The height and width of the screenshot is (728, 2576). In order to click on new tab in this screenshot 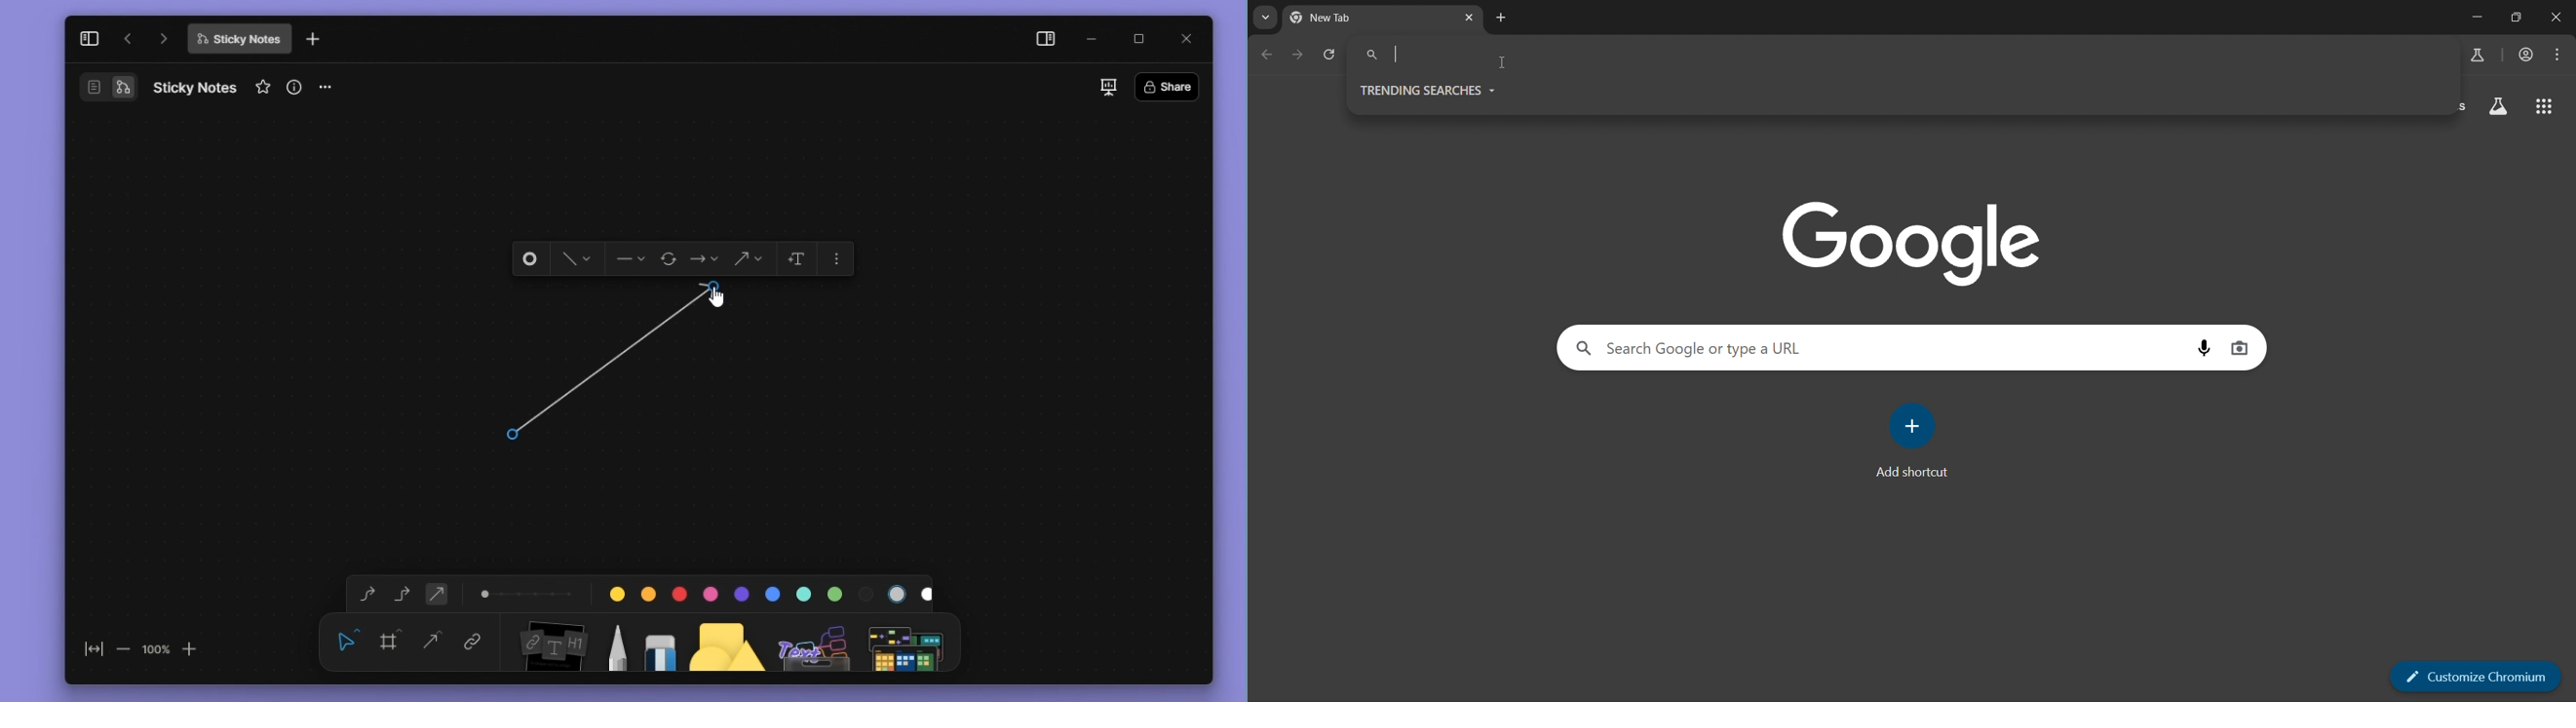, I will do `click(1503, 18)`.